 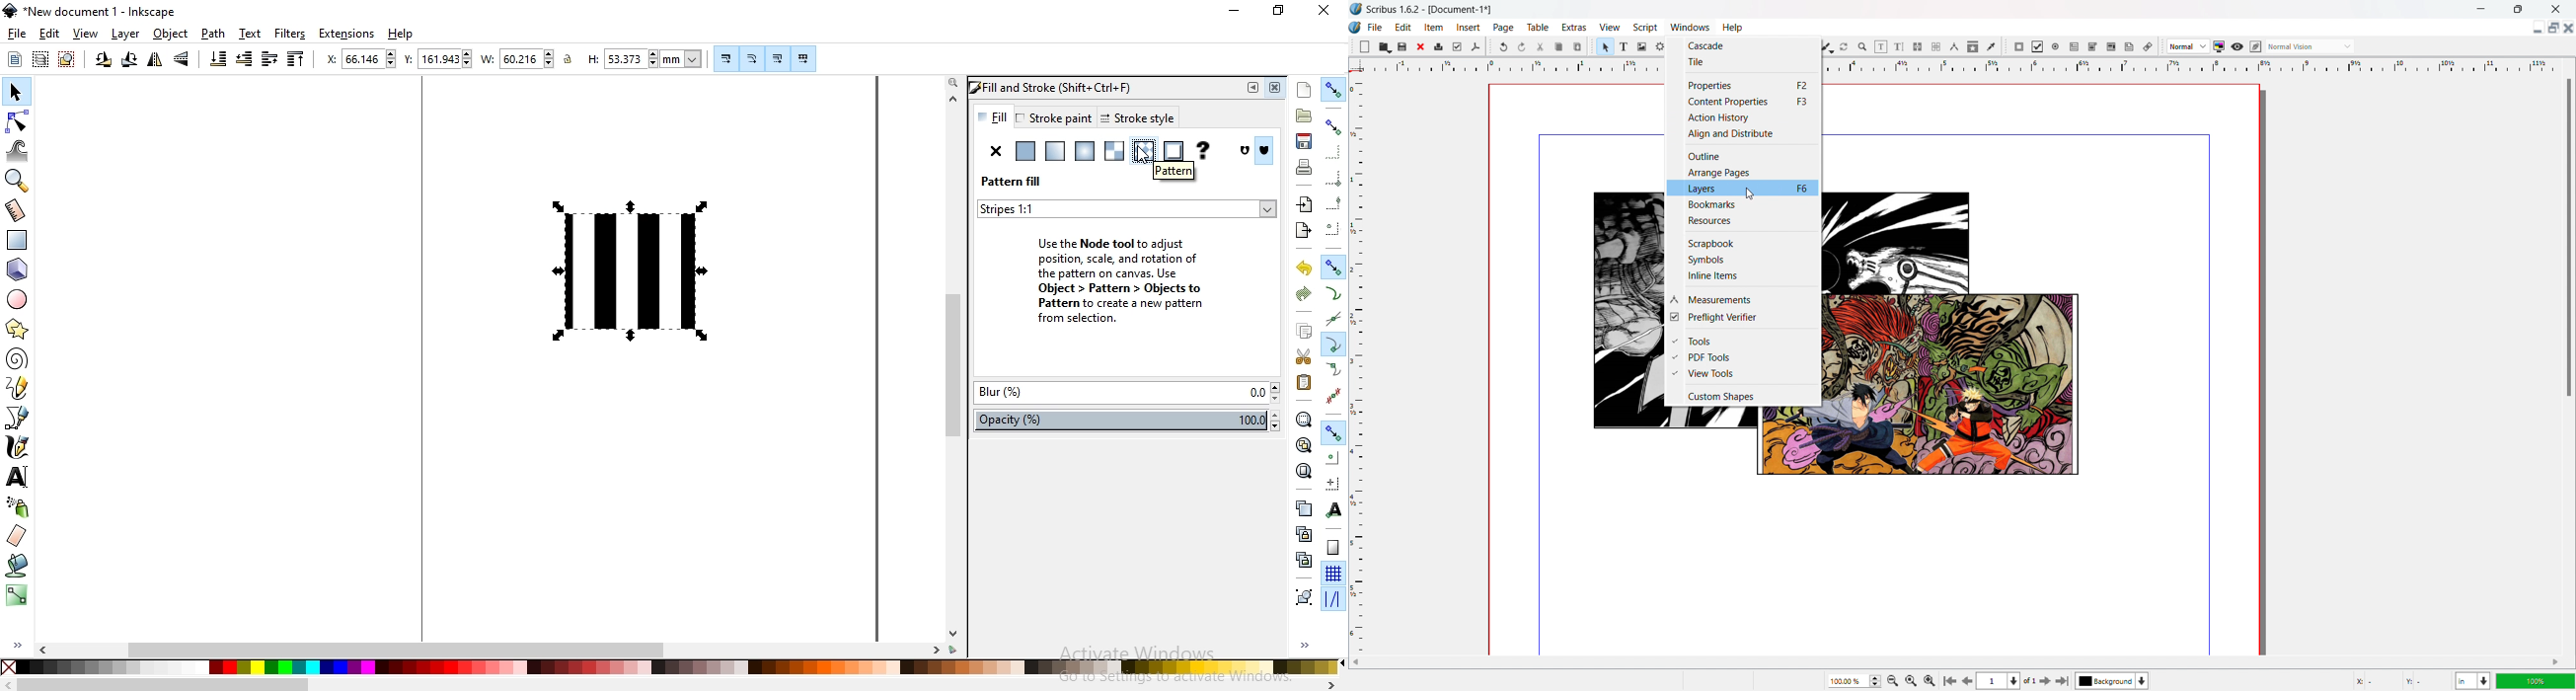 What do you see at coordinates (751, 58) in the screenshot?
I see `scale radii of rounded corners` at bounding box center [751, 58].